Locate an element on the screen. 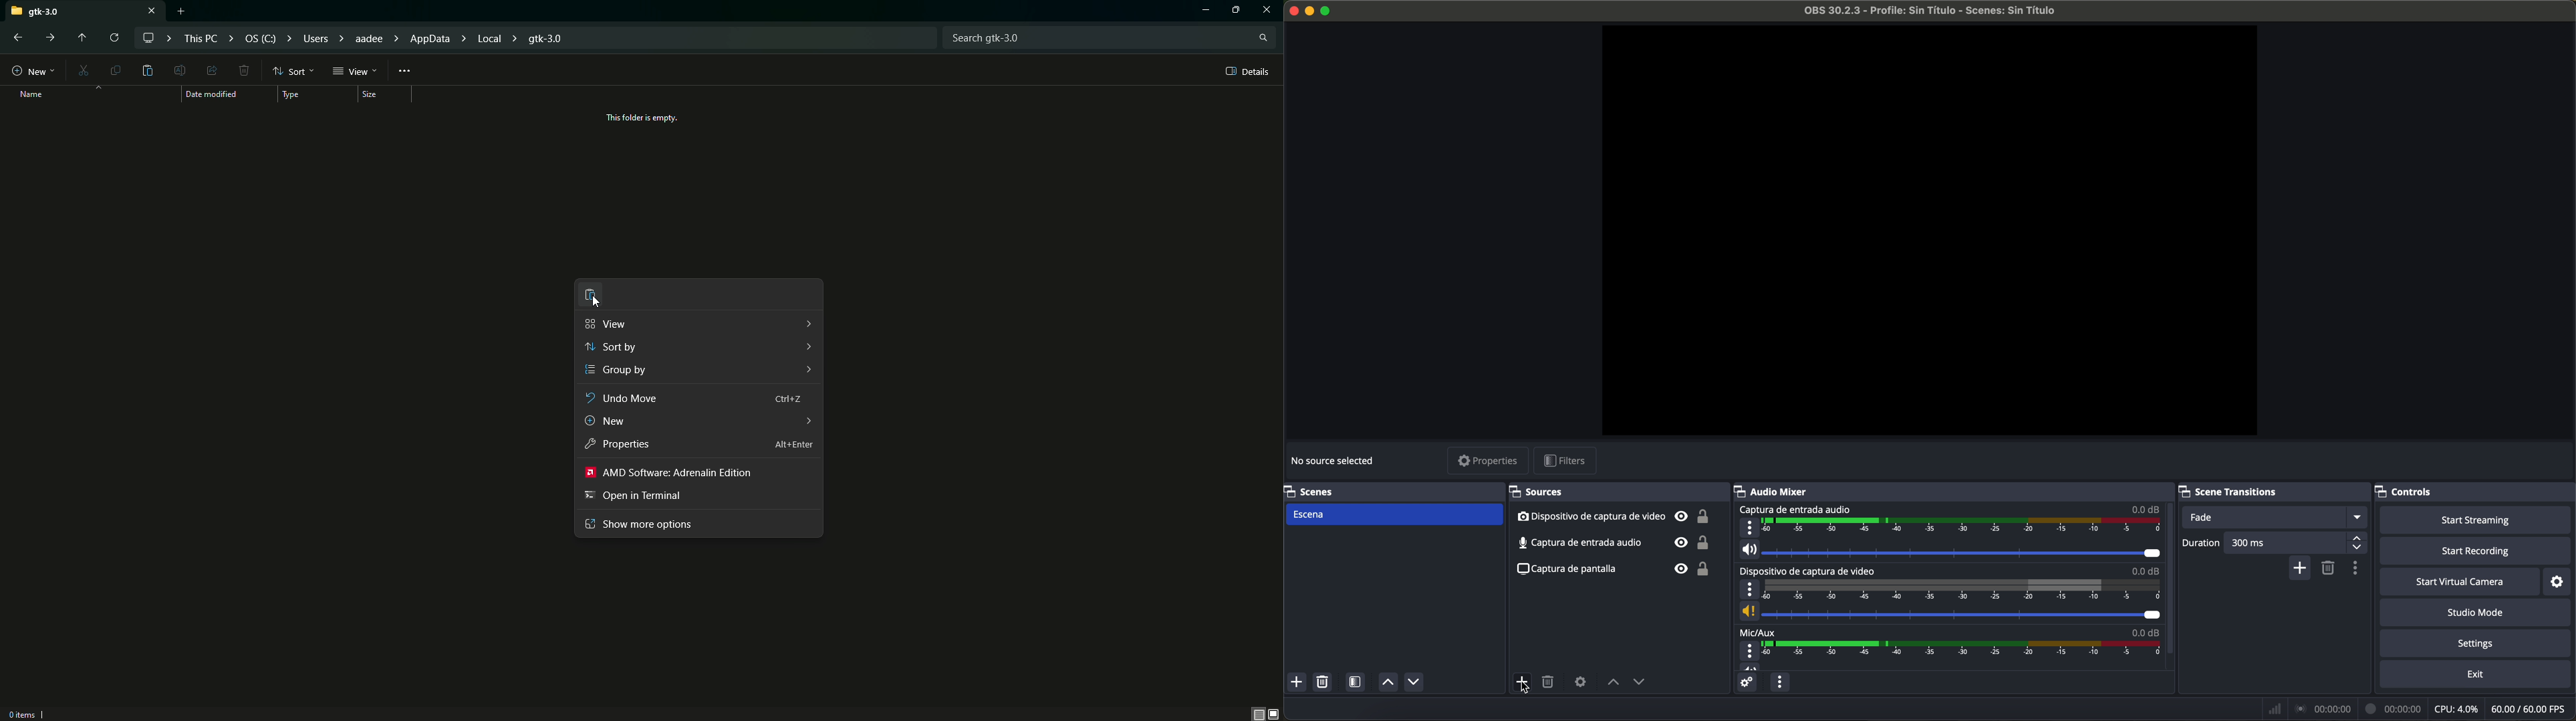 This screenshot has width=2576, height=728. timeline is located at coordinates (1963, 526).